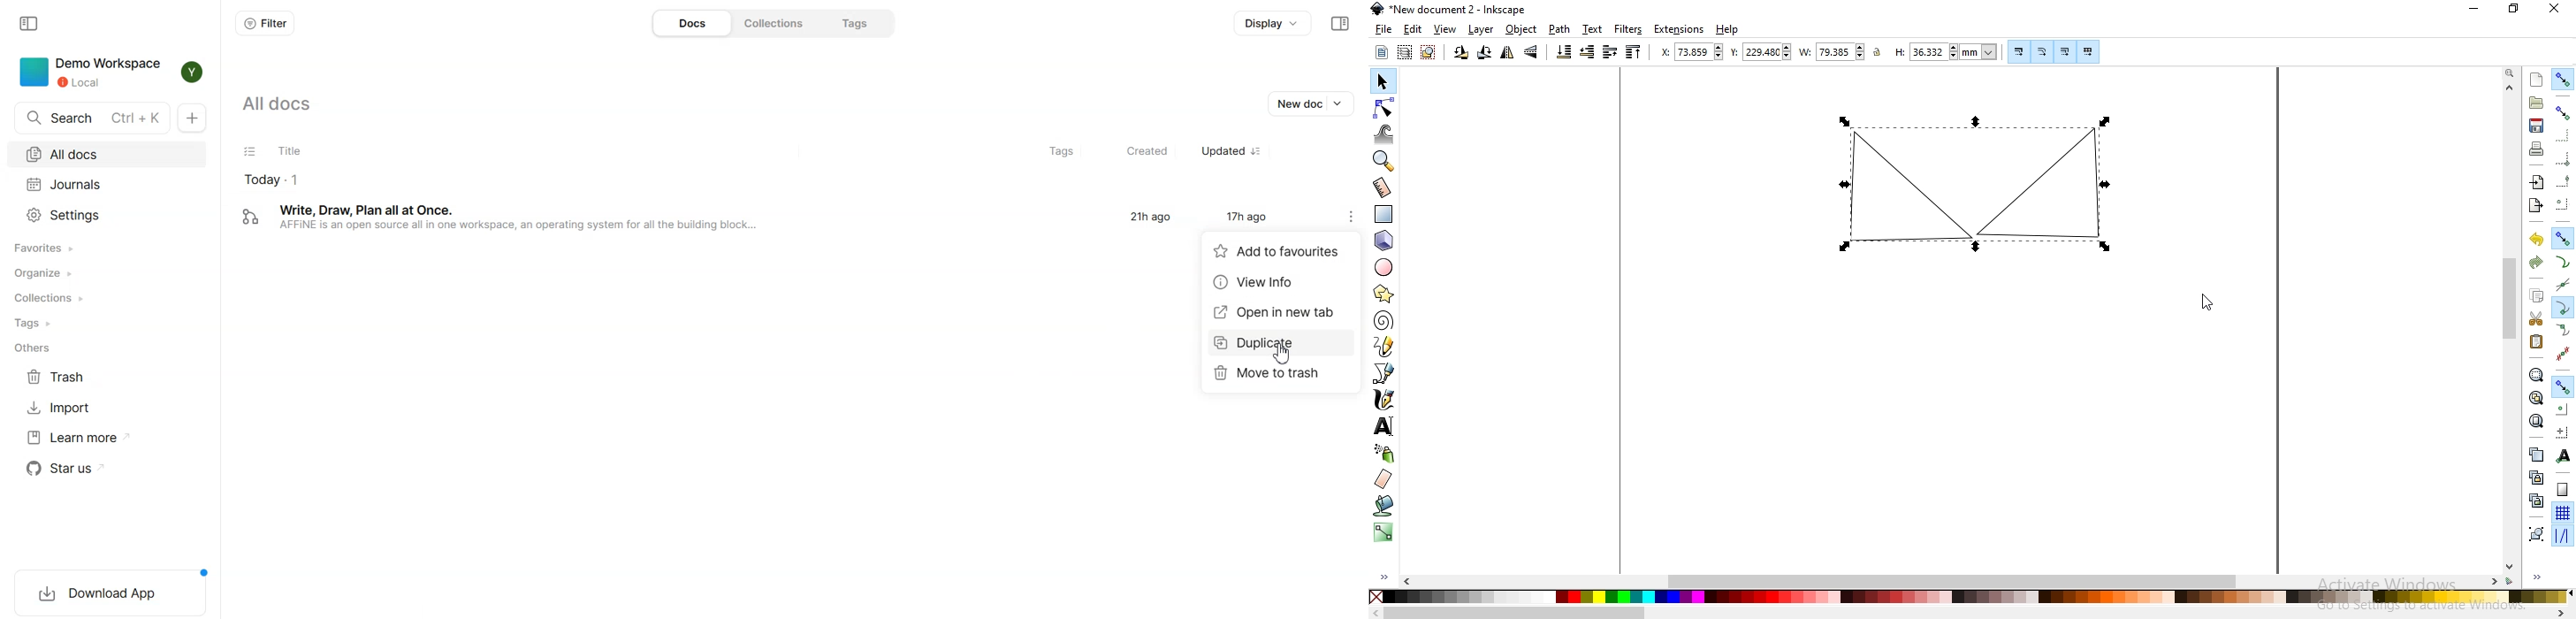 The height and width of the screenshot is (644, 2576). What do you see at coordinates (1384, 479) in the screenshot?
I see `erase existing paths` at bounding box center [1384, 479].